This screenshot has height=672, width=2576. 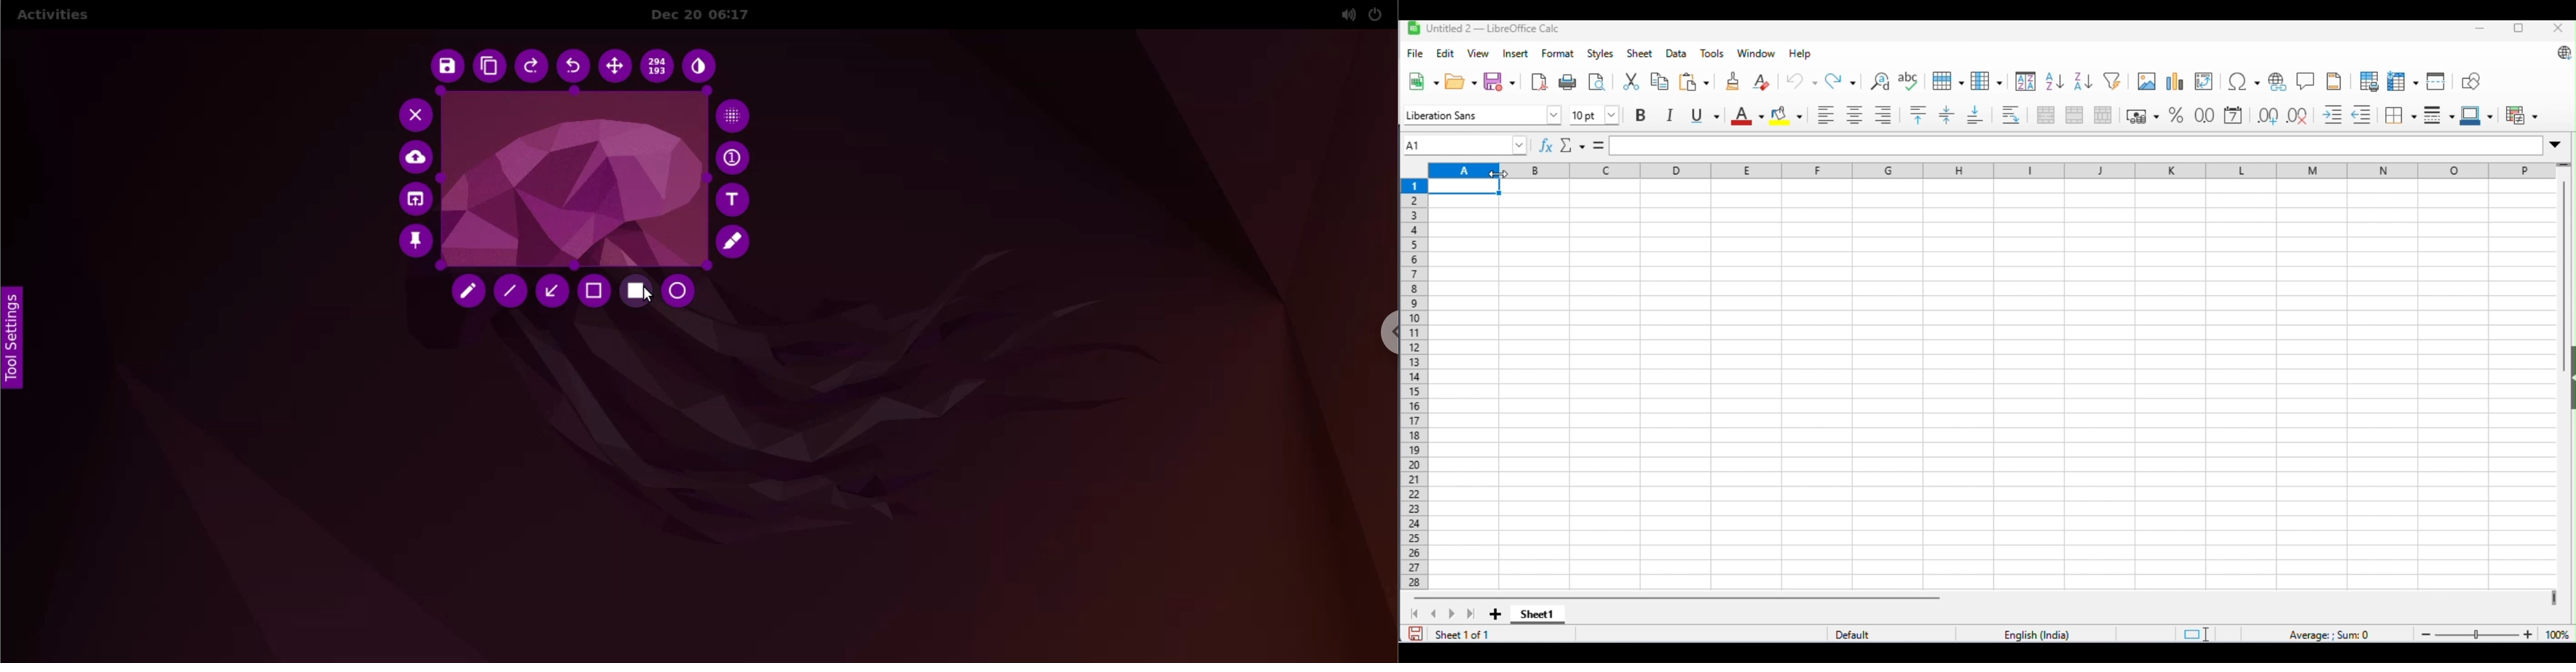 What do you see at coordinates (2521, 113) in the screenshot?
I see `conditional` at bounding box center [2521, 113].